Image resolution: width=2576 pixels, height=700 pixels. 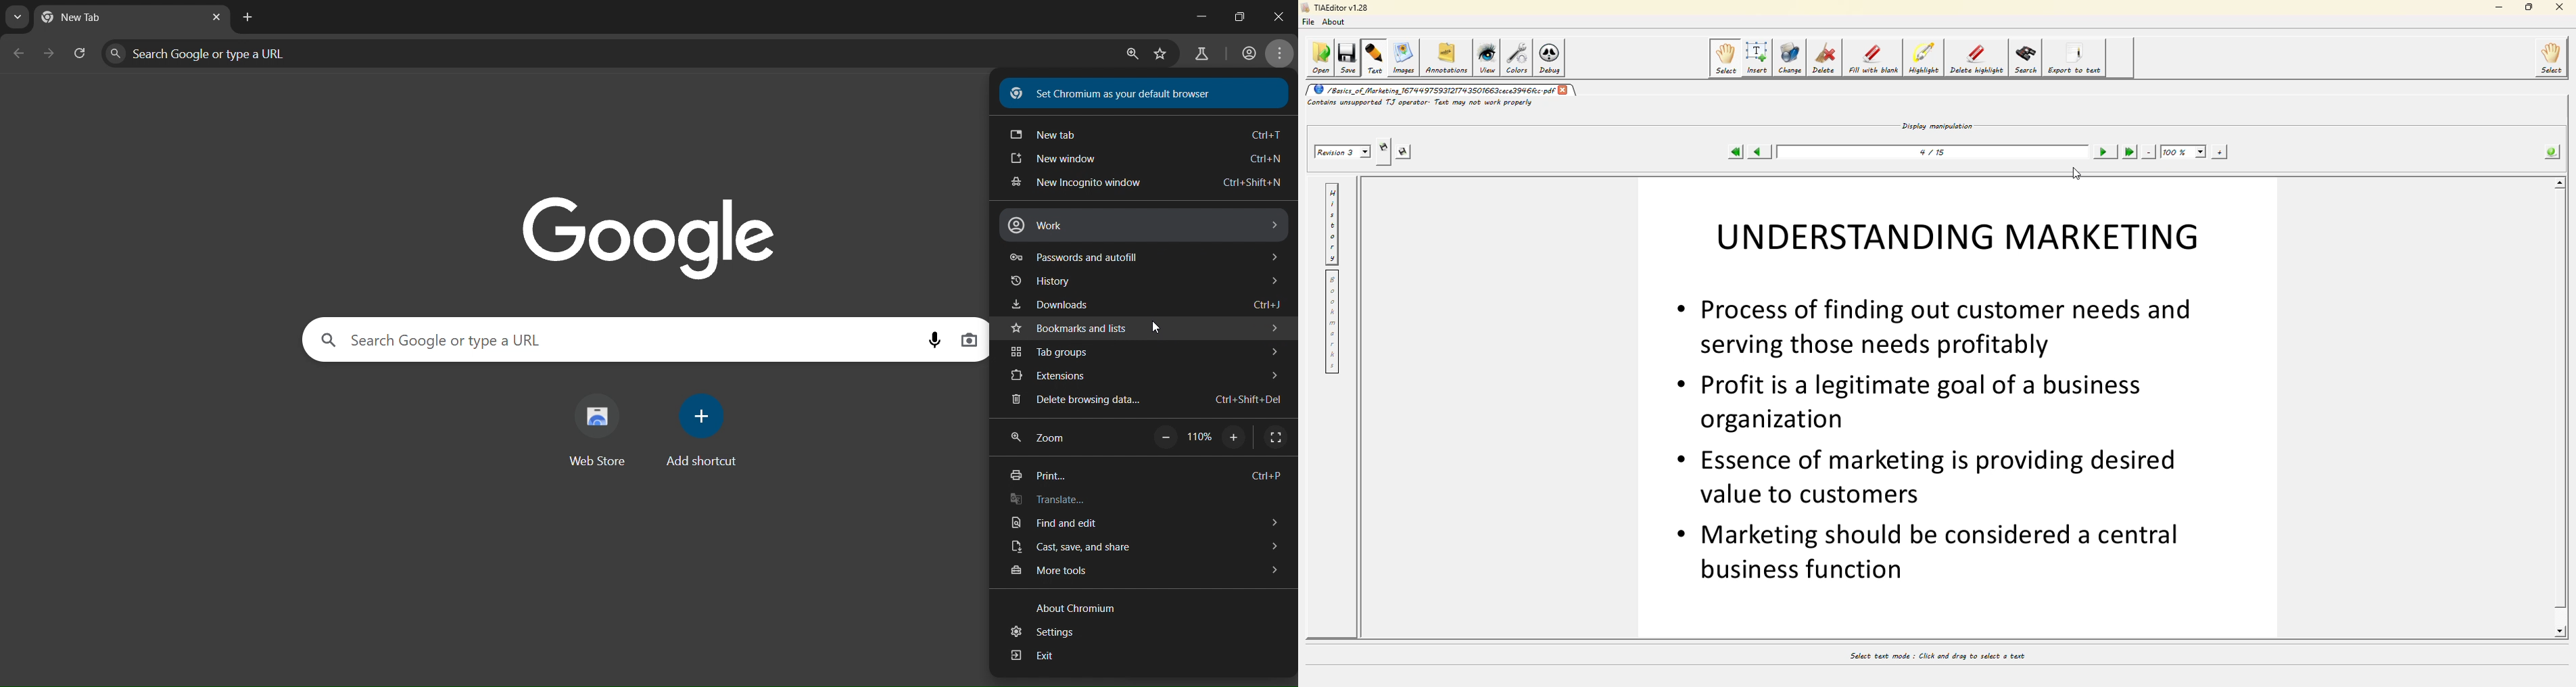 I want to click on search labs, so click(x=1197, y=55).